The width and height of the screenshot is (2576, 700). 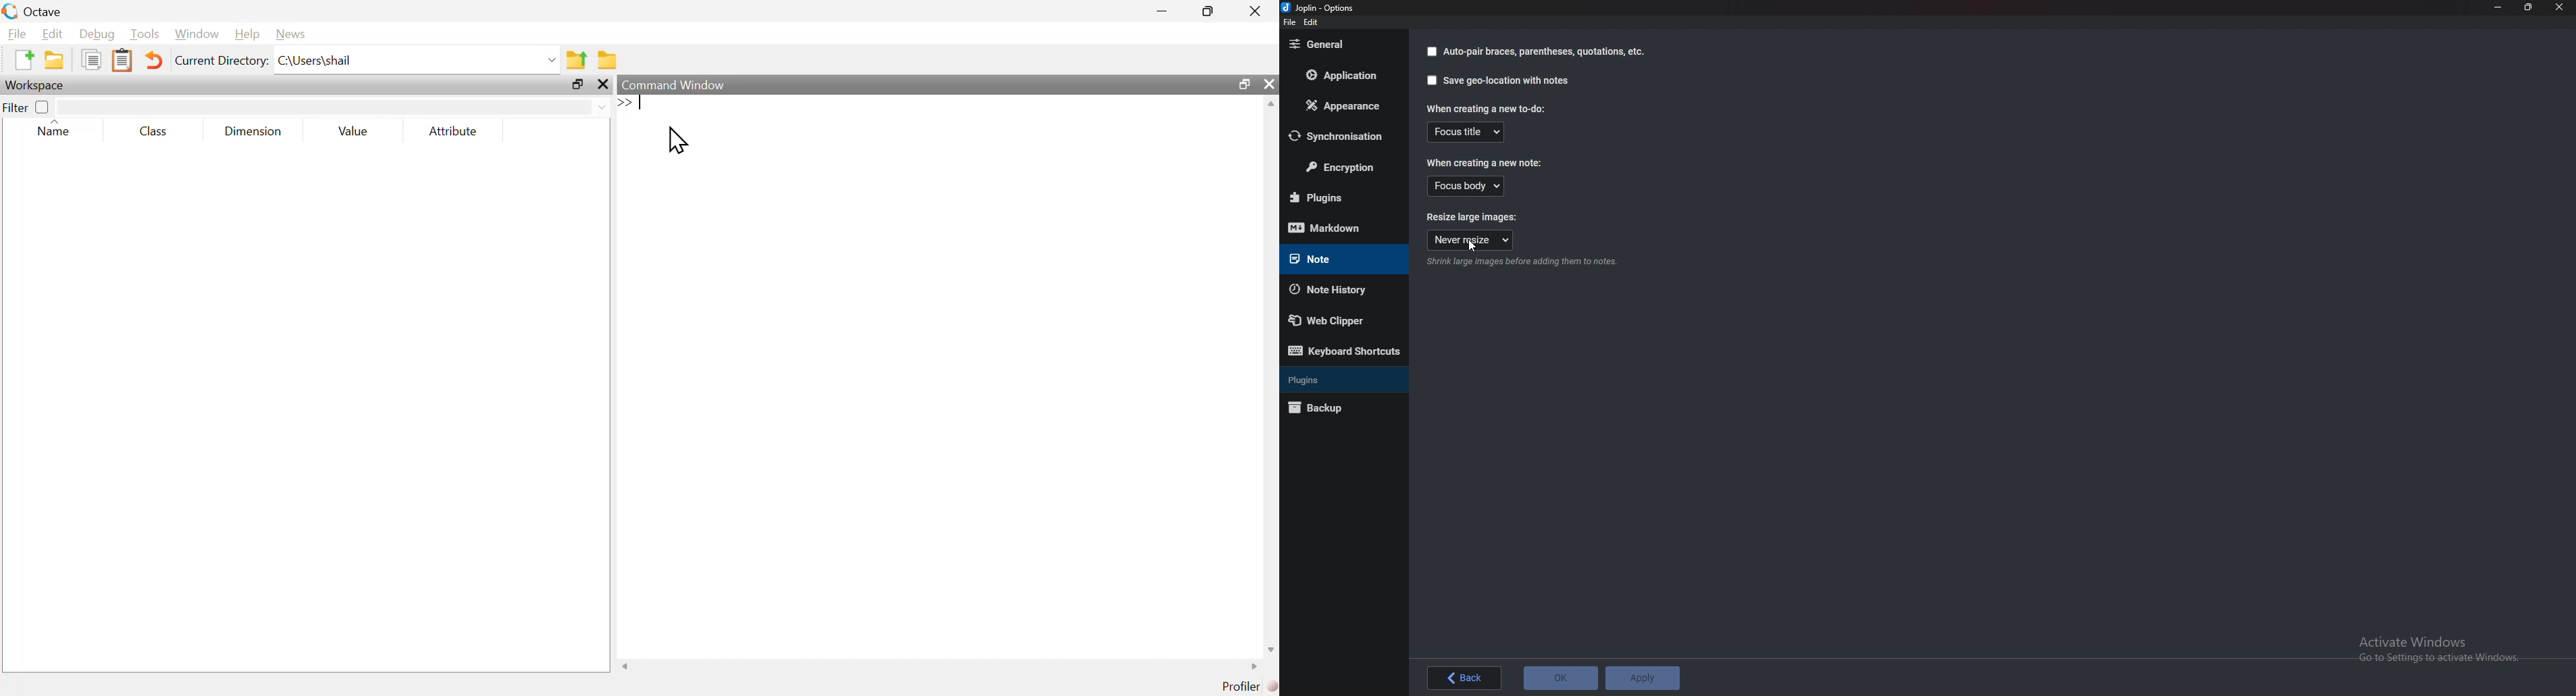 I want to click on When creating a new to do, so click(x=1490, y=108).